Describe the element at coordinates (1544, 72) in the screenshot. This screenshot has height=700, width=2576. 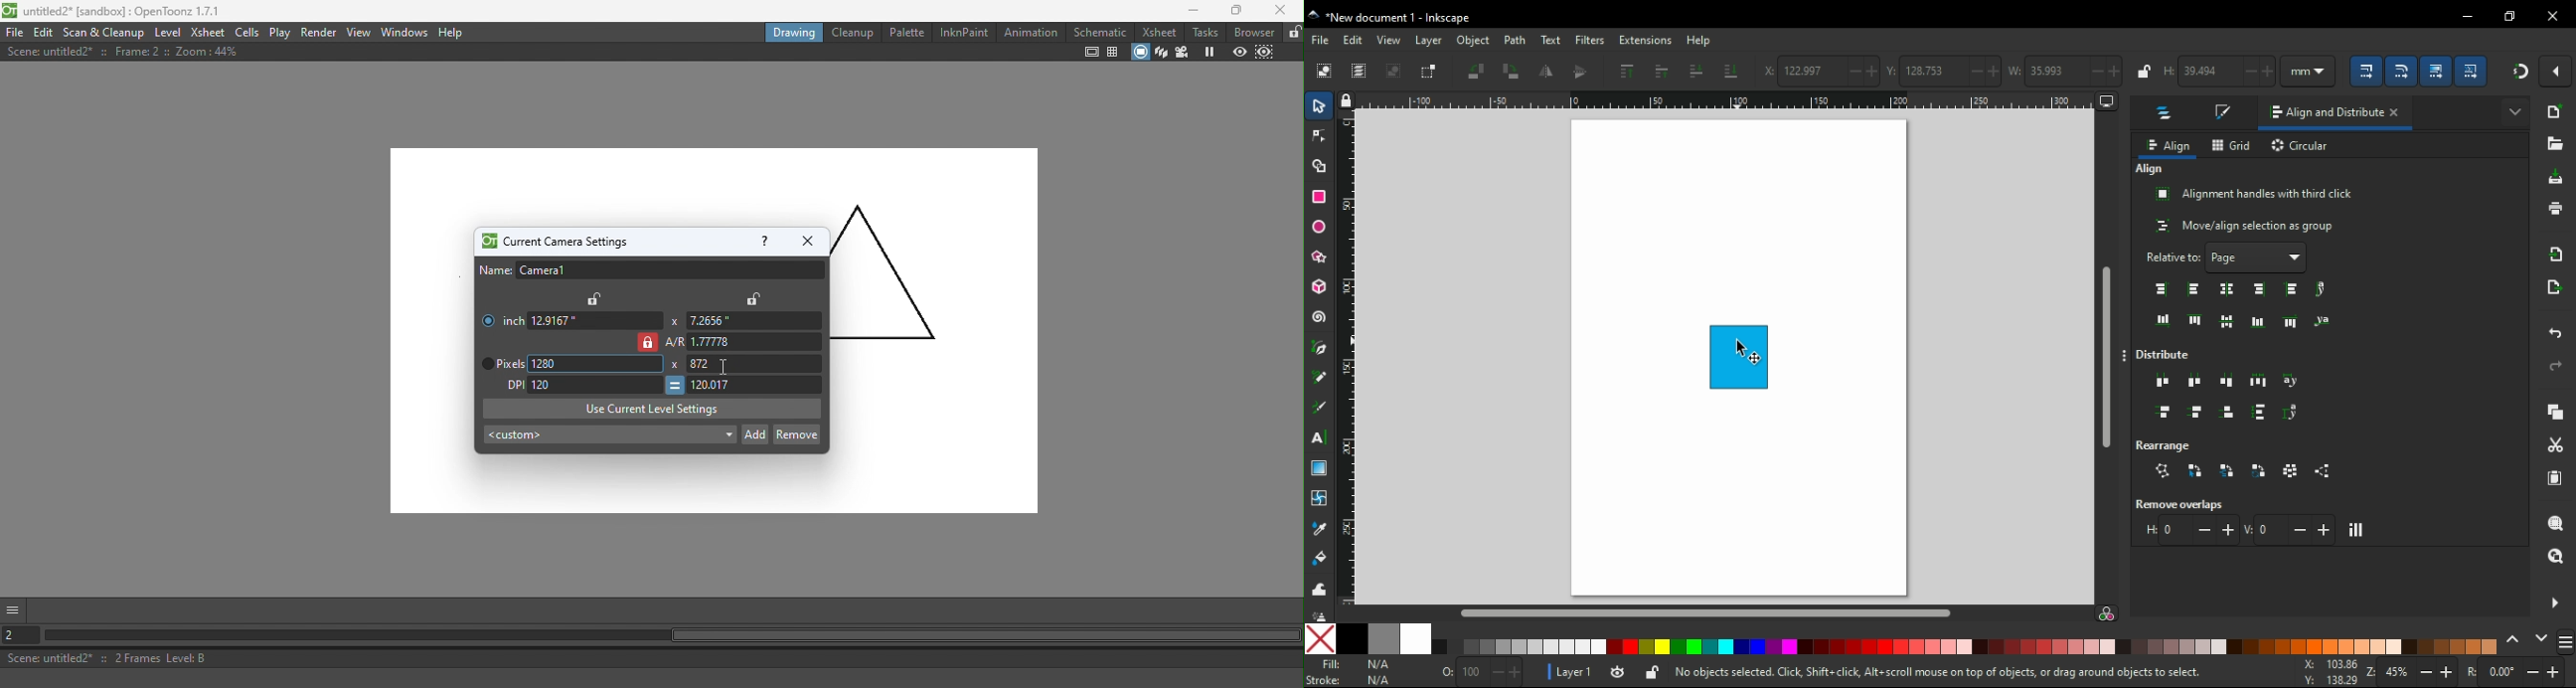
I see `flip horizontal` at that location.